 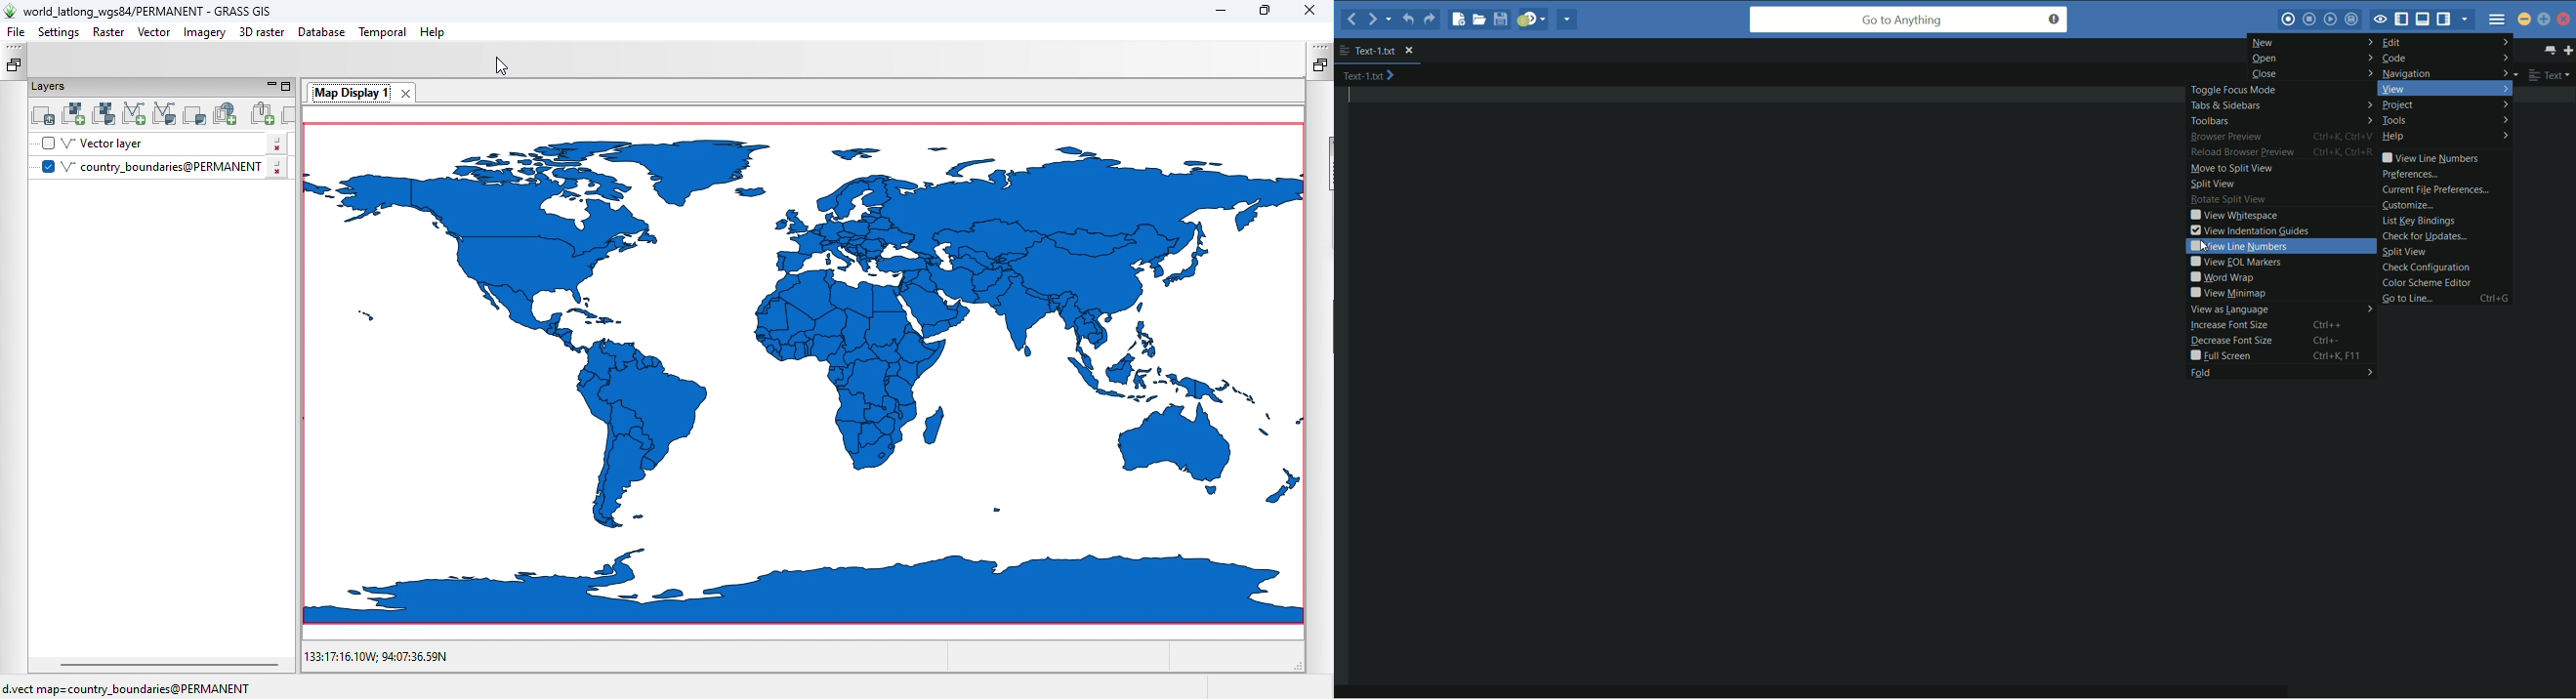 I want to click on Ctrl+K, Ctrl+R, so click(x=2346, y=153).